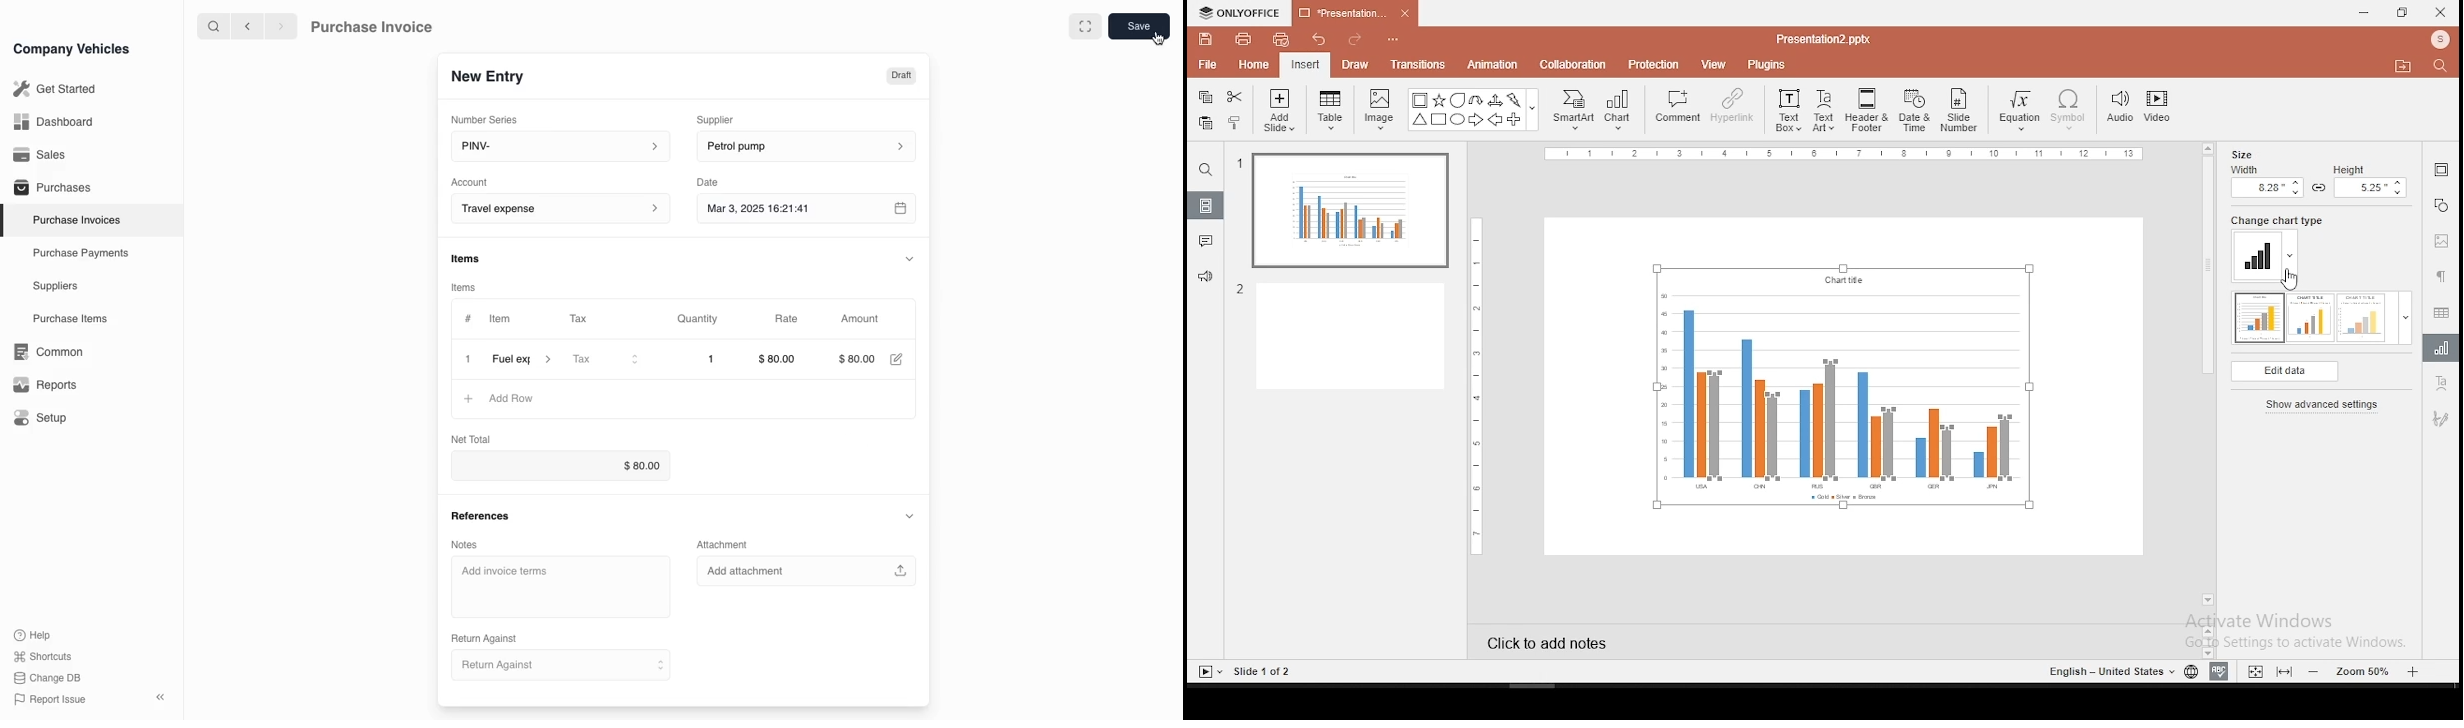 This screenshot has height=728, width=2464. What do you see at coordinates (36, 635) in the screenshot?
I see `Help` at bounding box center [36, 635].